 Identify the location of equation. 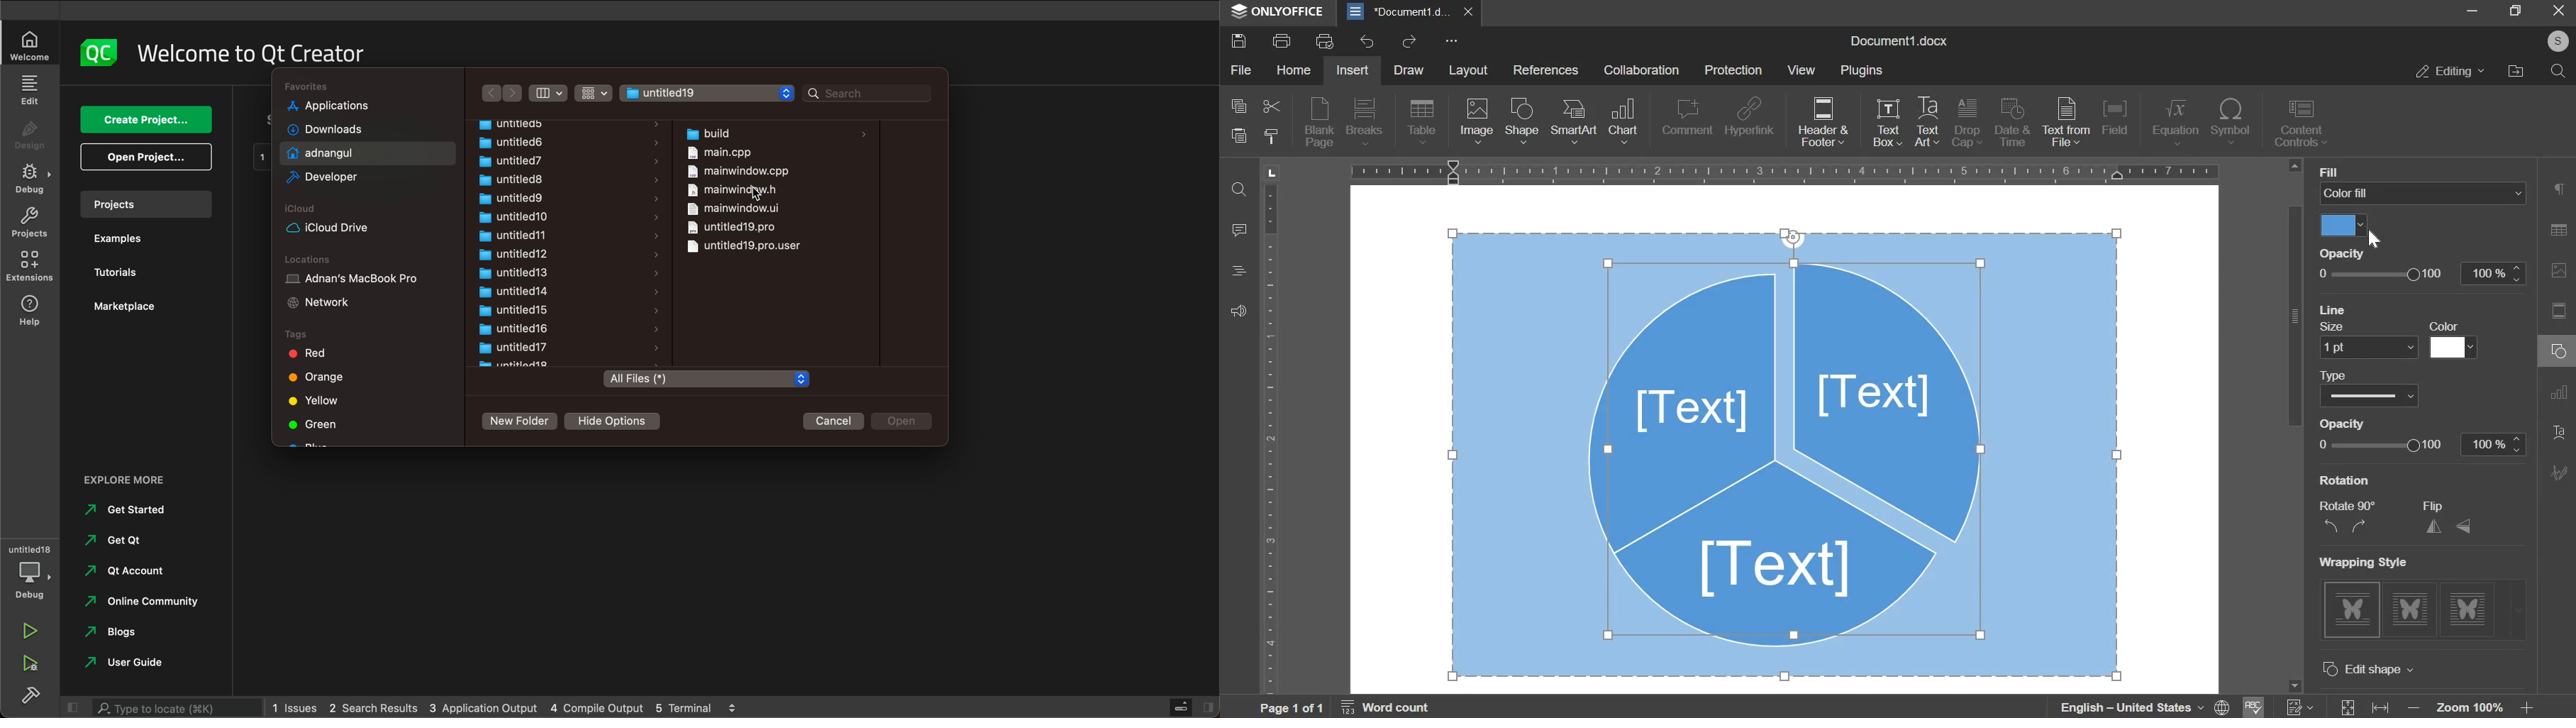
(2176, 123).